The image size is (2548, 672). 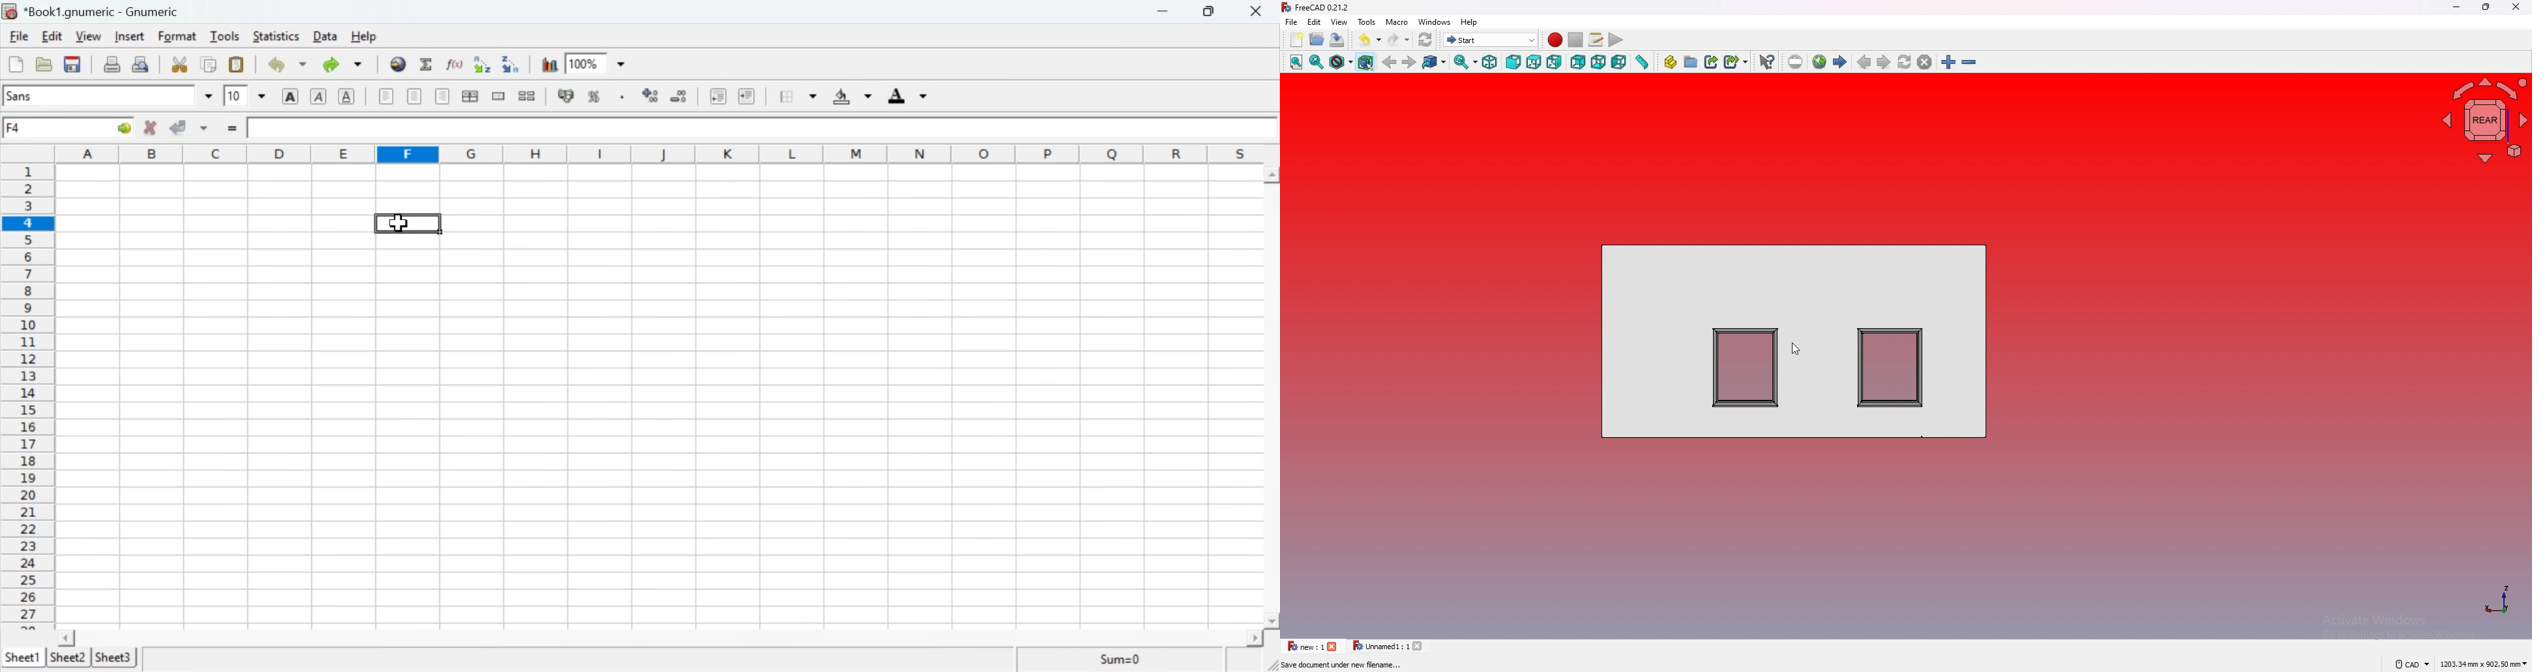 I want to click on FreeCAD 0.21.2, so click(x=1318, y=8).